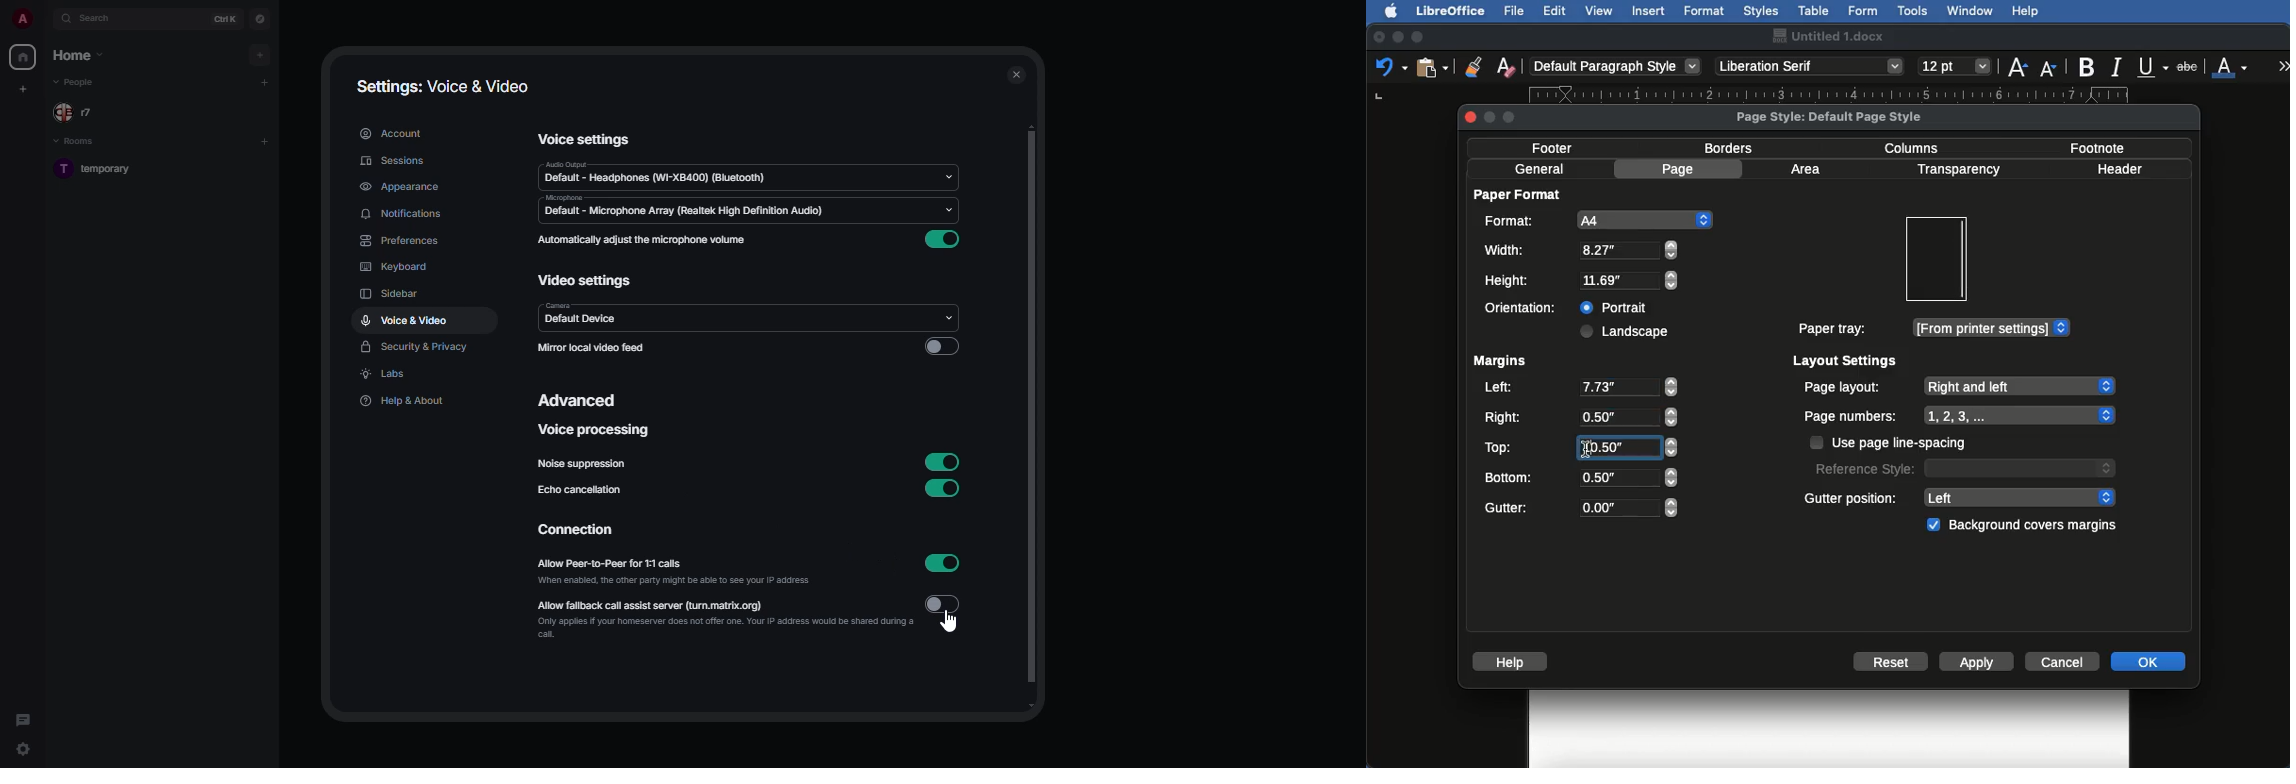 Image resolution: width=2296 pixels, height=784 pixels. What do you see at coordinates (396, 265) in the screenshot?
I see `keyboard` at bounding box center [396, 265].